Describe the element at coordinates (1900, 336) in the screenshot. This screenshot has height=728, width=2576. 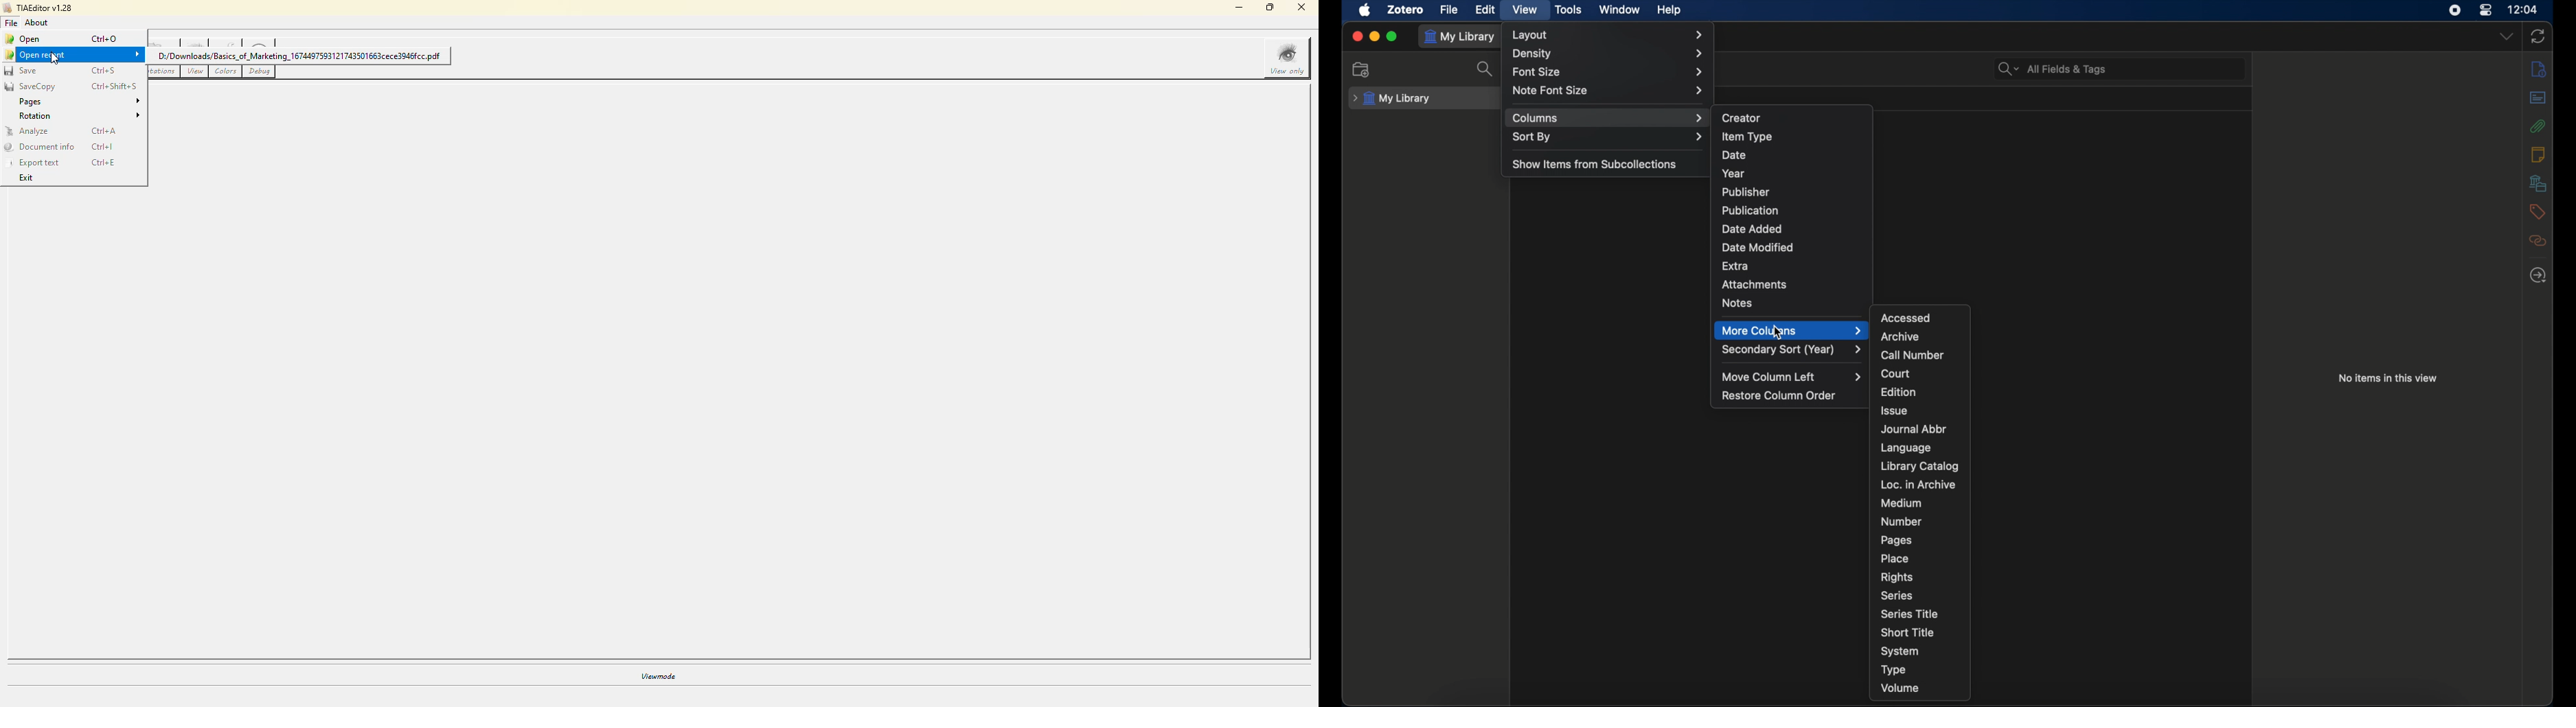
I see `archive` at that location.